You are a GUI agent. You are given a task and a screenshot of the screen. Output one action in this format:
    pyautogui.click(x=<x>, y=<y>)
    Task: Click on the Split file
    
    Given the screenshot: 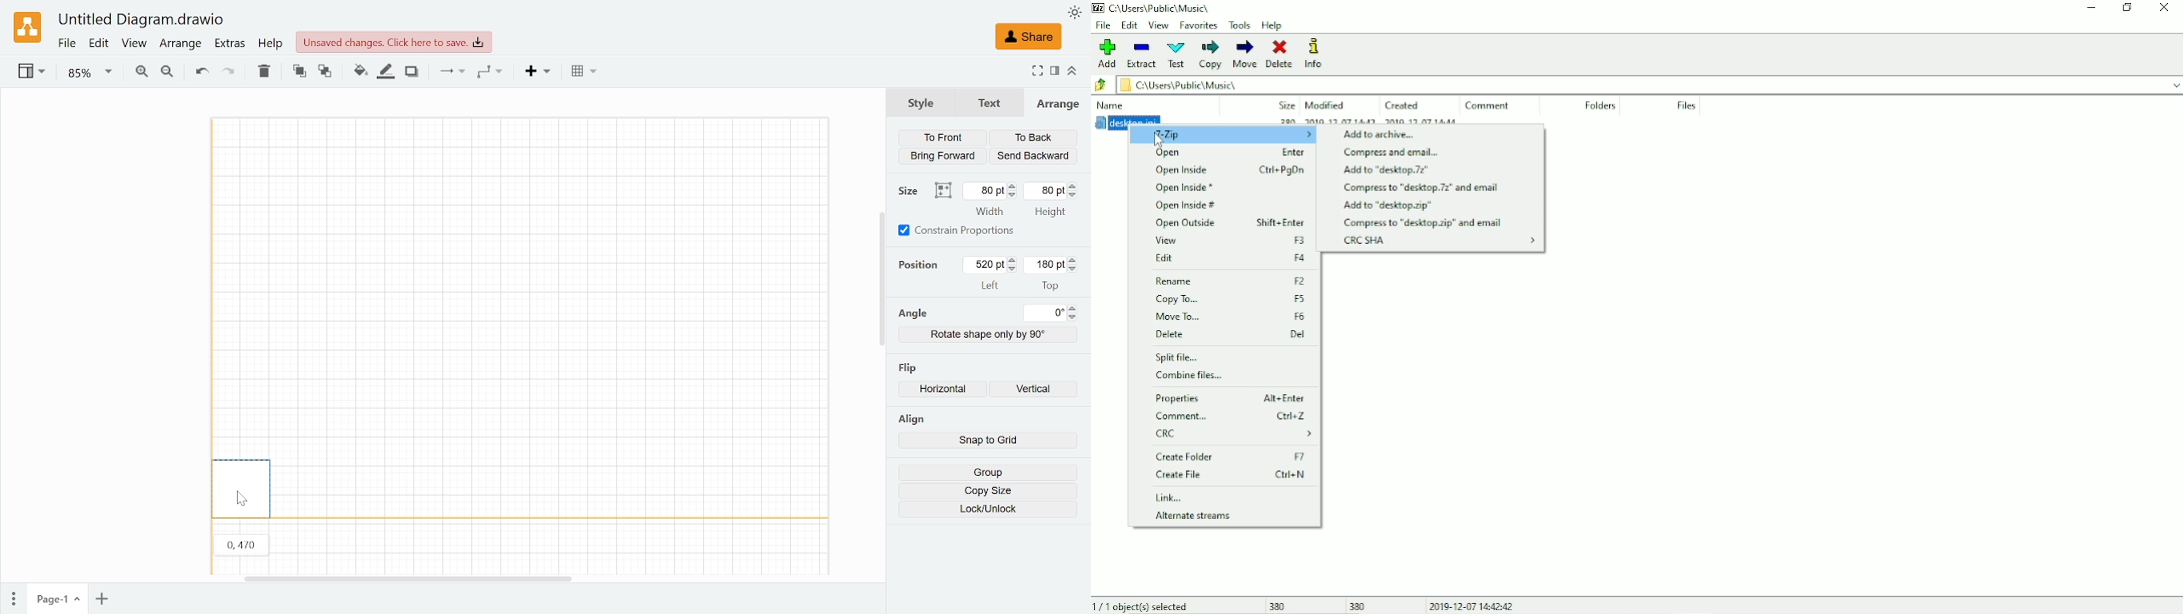 What is the action you would take?
    pyautogui.click(x=1181, y=358)
    